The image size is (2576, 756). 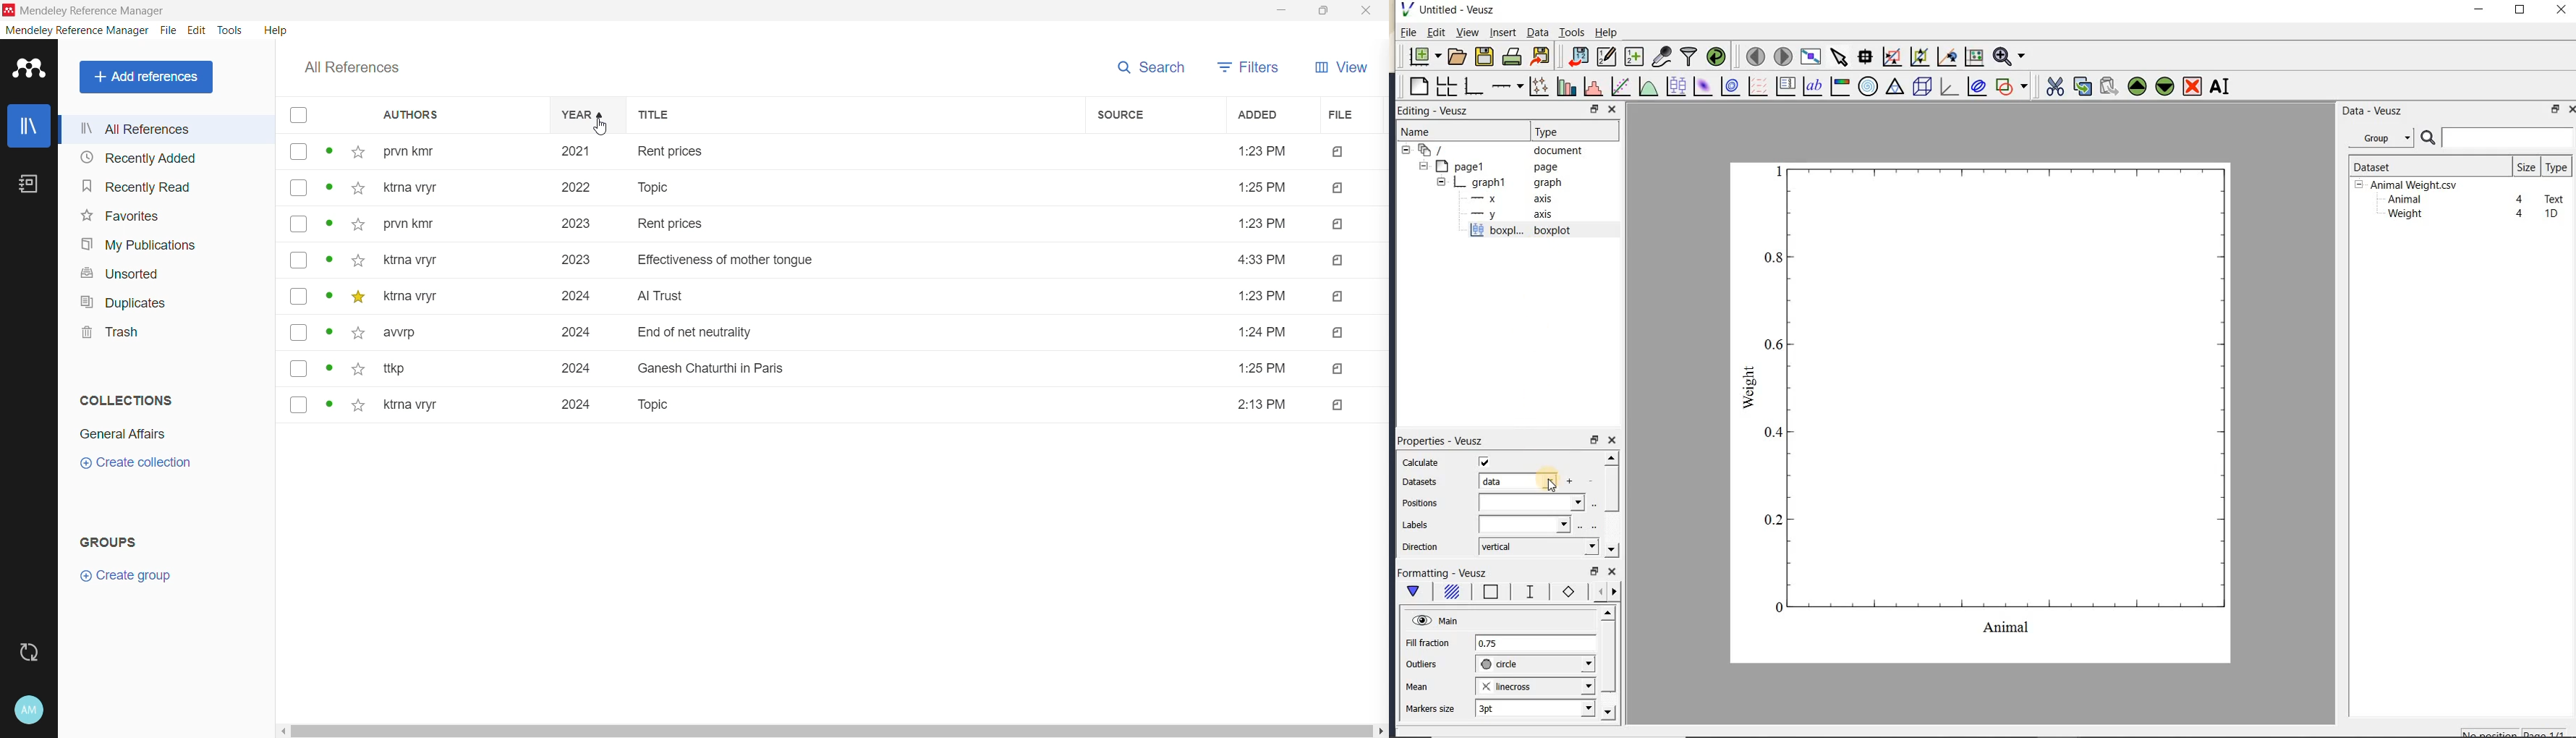 What do you see at coordinates (1262, 331) in the screenshot?
I see `1:24 PM` at bounding box center [1262, 331].